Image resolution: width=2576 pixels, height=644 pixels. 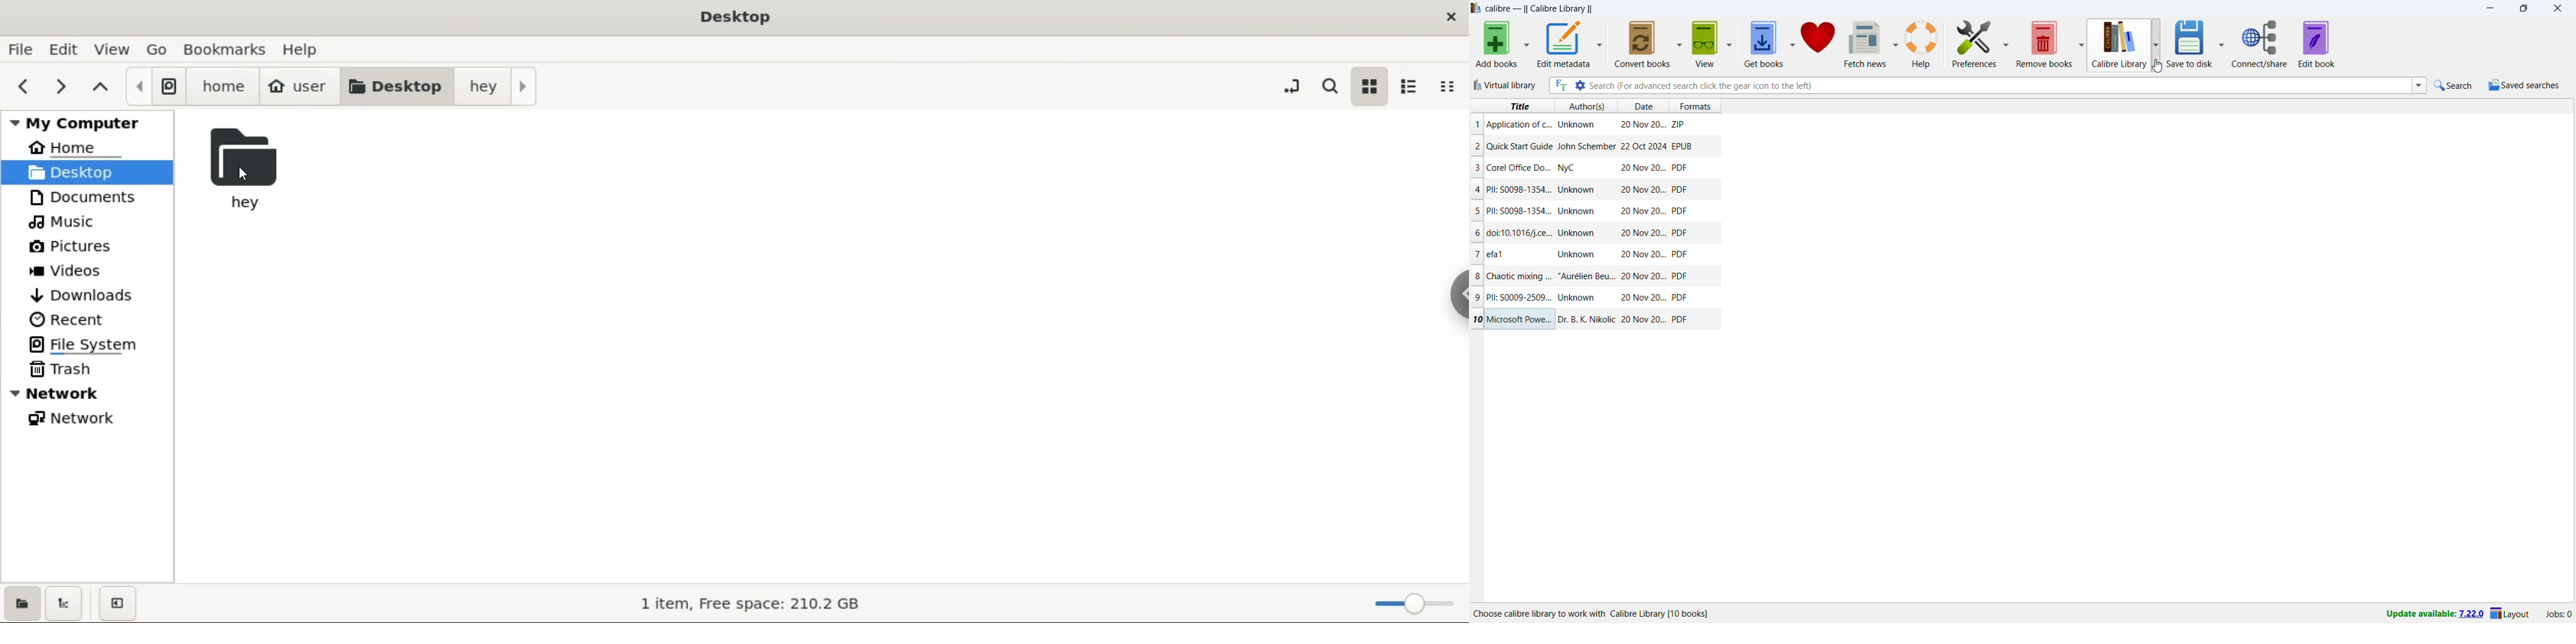 I want to click on donate to calibre, so click(x=1818, y=43).